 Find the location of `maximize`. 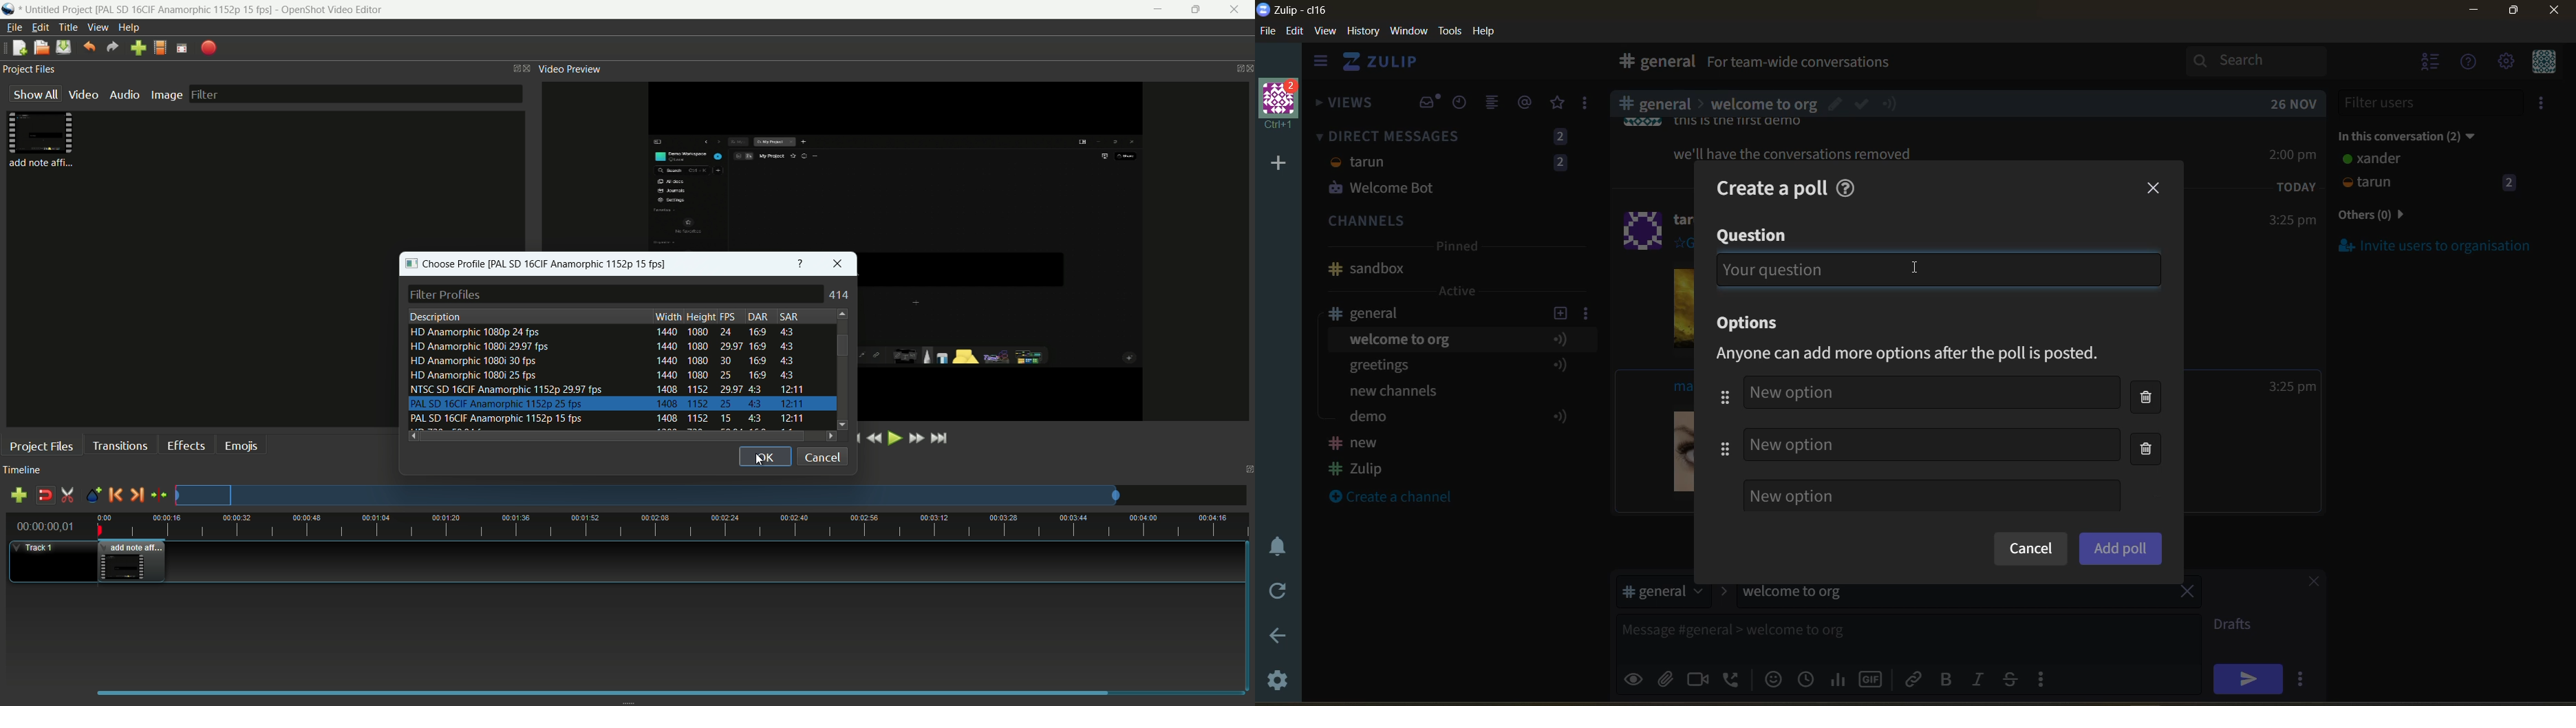

maximize is located at coordinates (2511, 14).